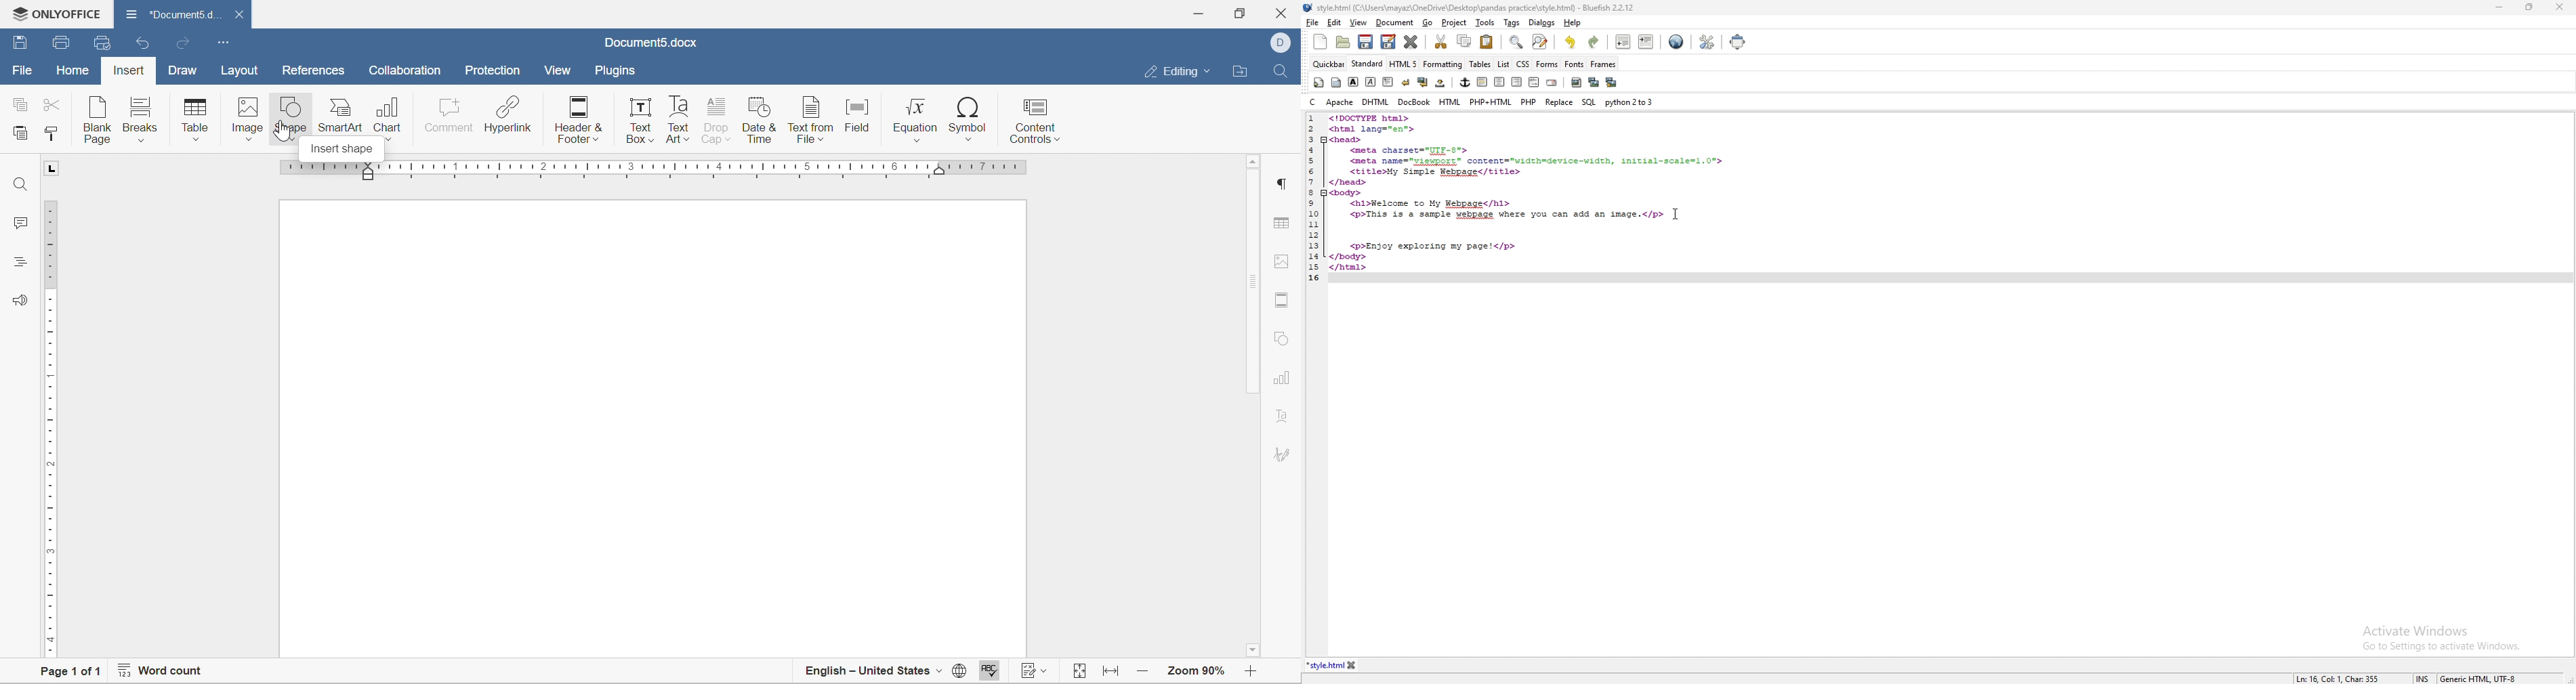  What do you see at coordinates (1354, 82) in the screenshot?
I see `bold` at bounding box center [1354, 82].